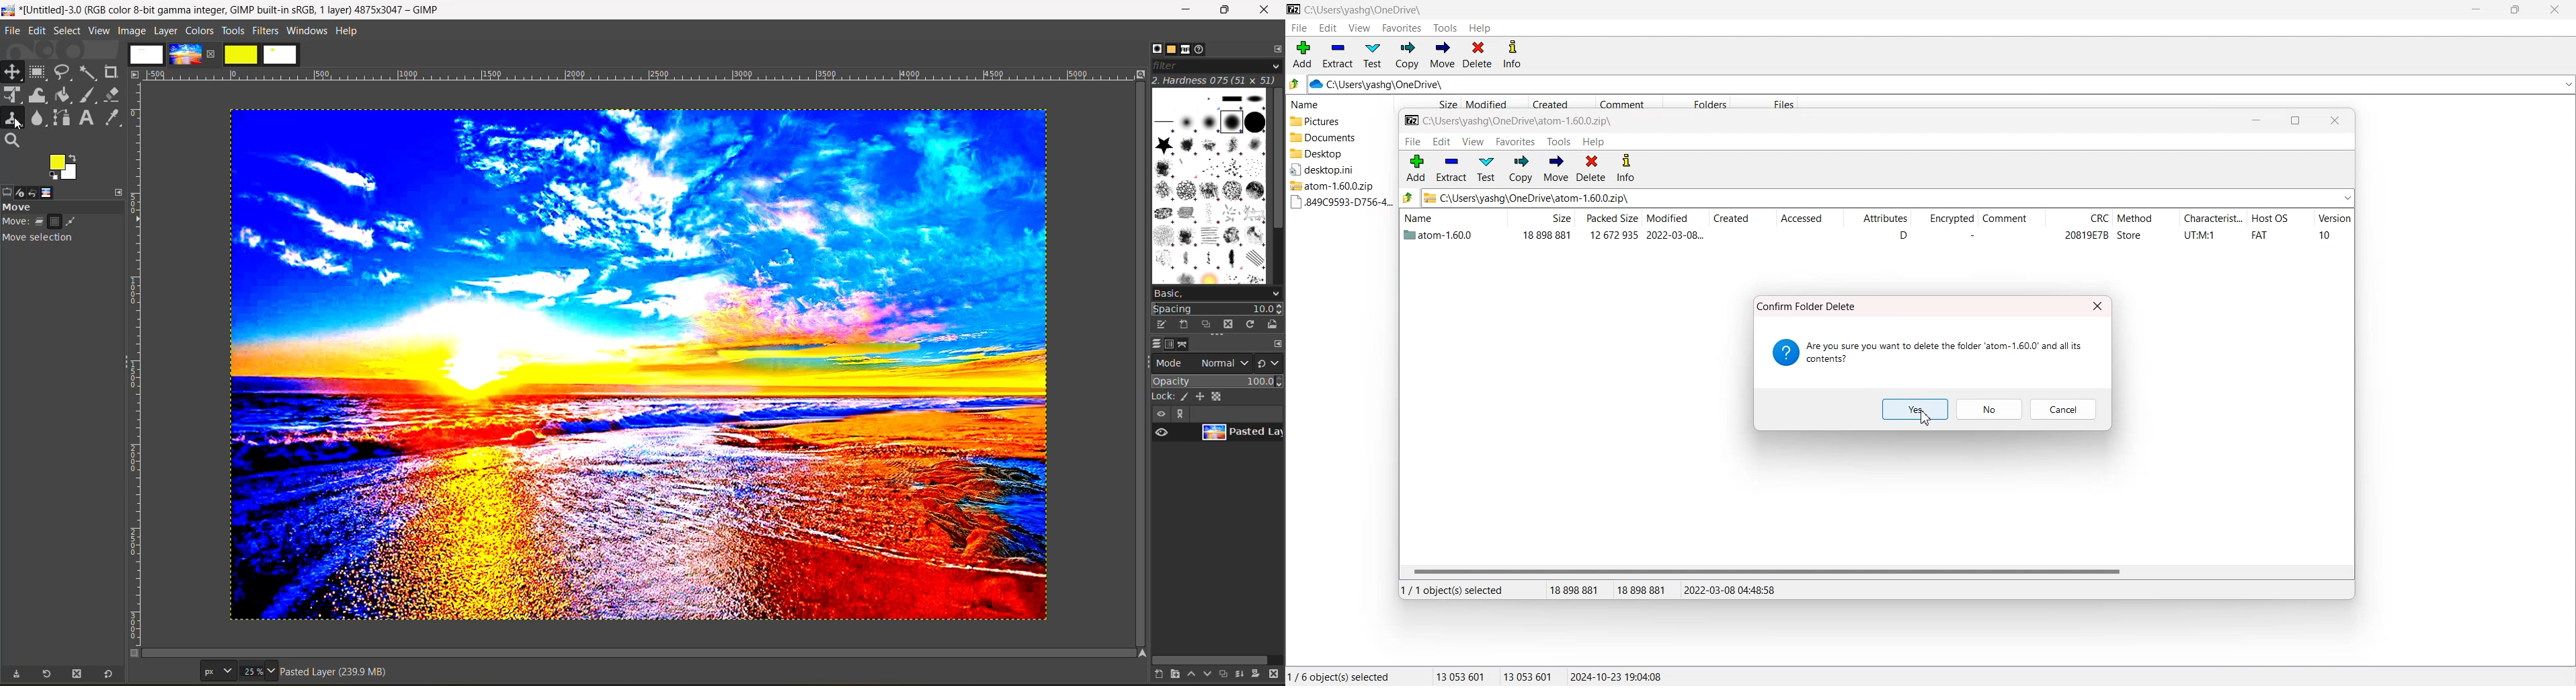 The width and height of the screenshot is (2576, 700). I want to click on Move, so click(1442, 55).